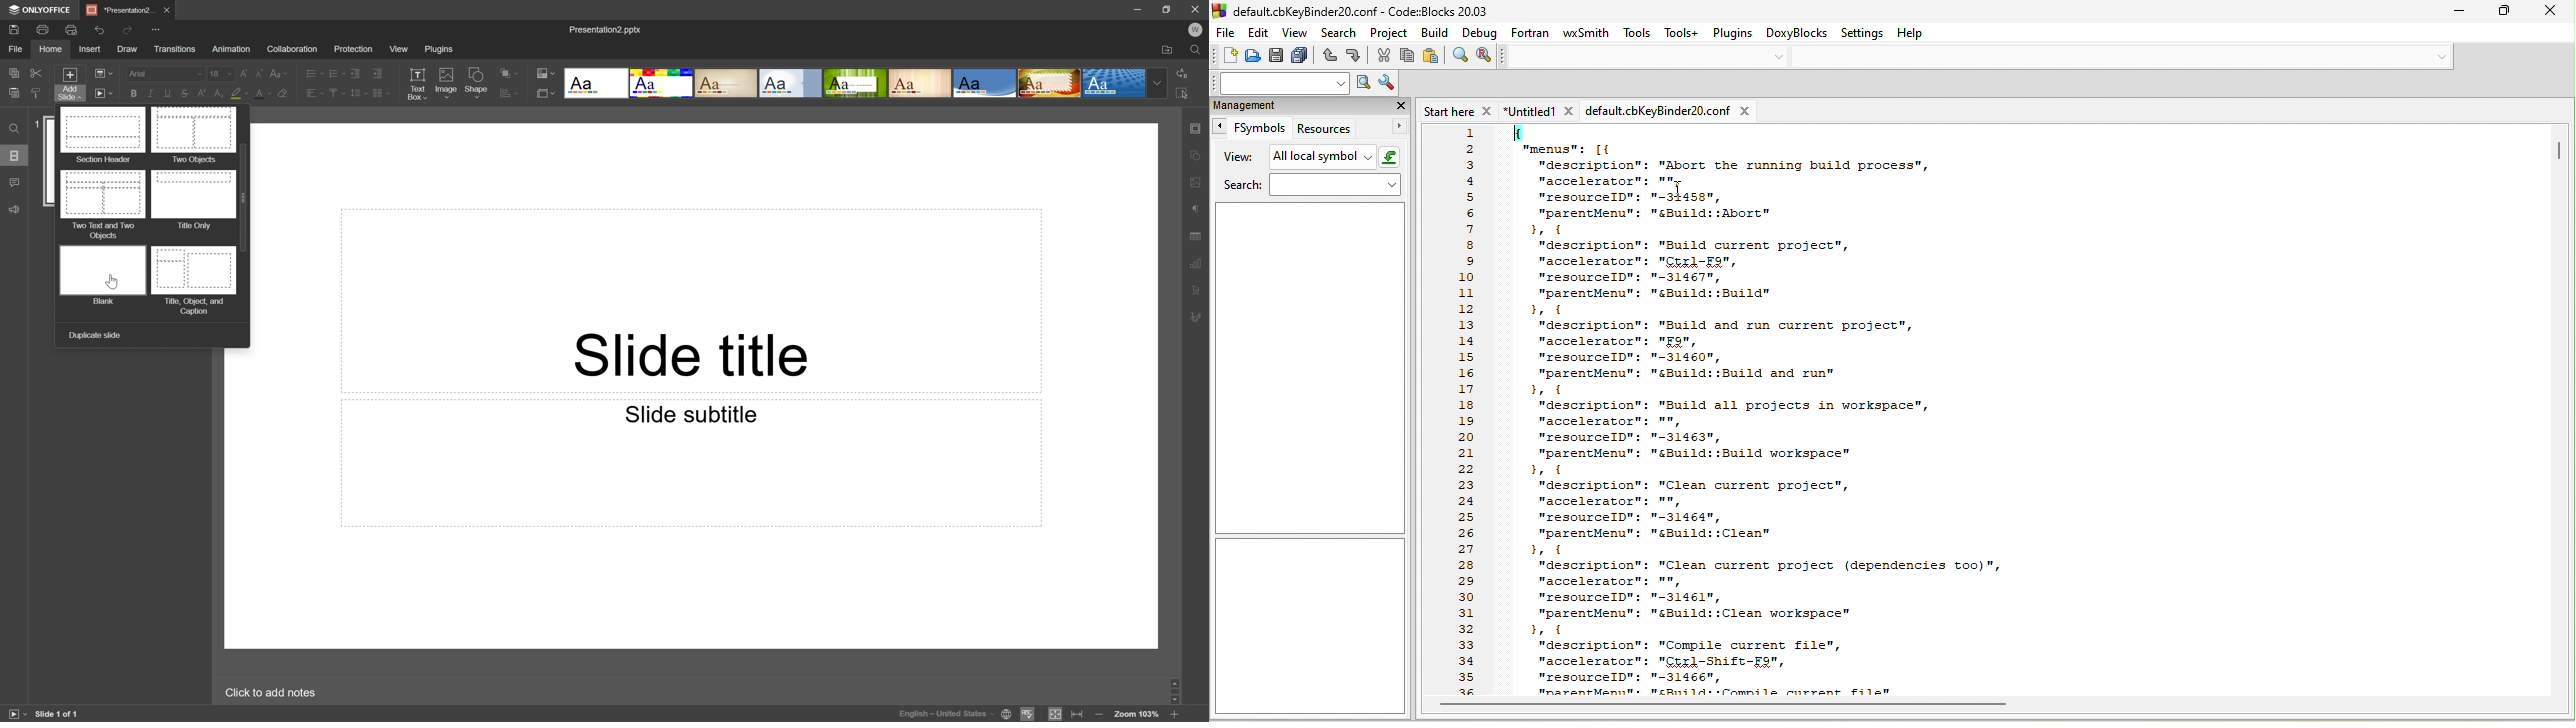 The width and height of the screenshot is (2576, 728). I want to click on default.cbkeybinder20.conf, so click(1668, 110).